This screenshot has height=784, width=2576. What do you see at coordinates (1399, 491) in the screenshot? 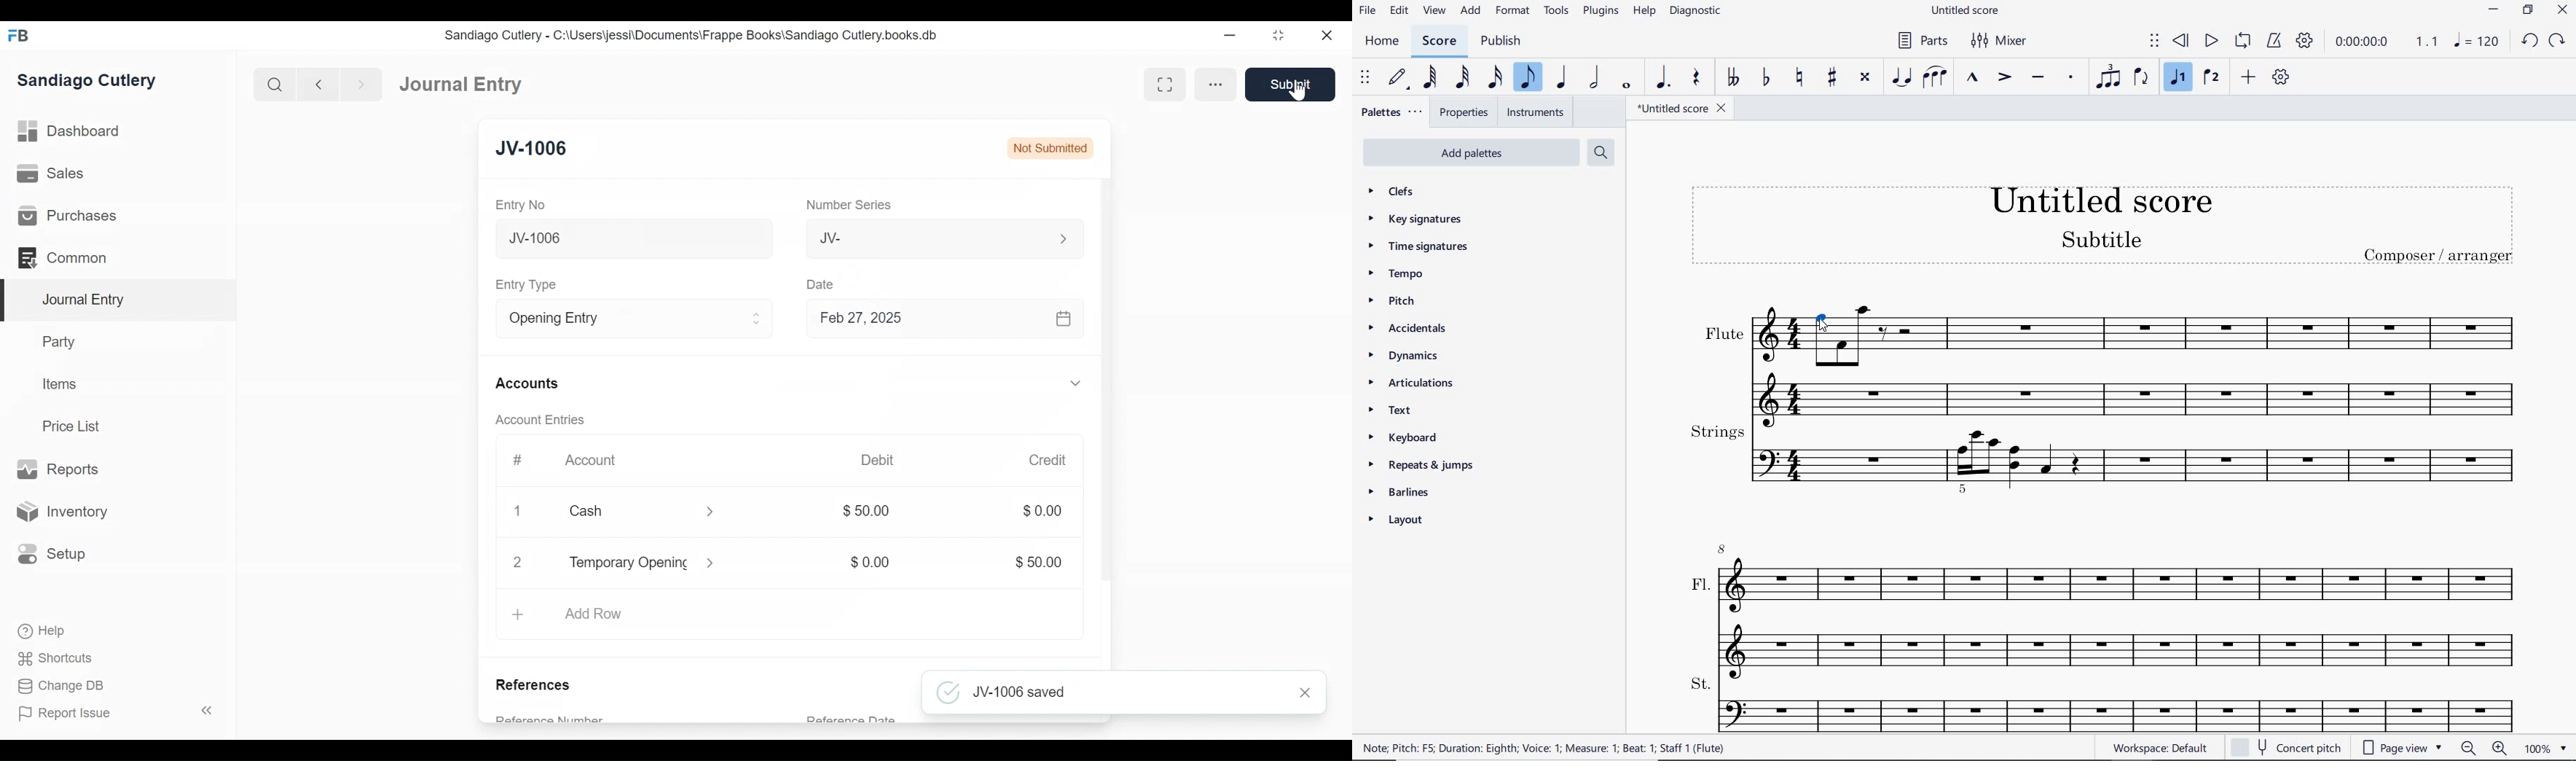
I see `barlines` at bounding box center [1399, 491].